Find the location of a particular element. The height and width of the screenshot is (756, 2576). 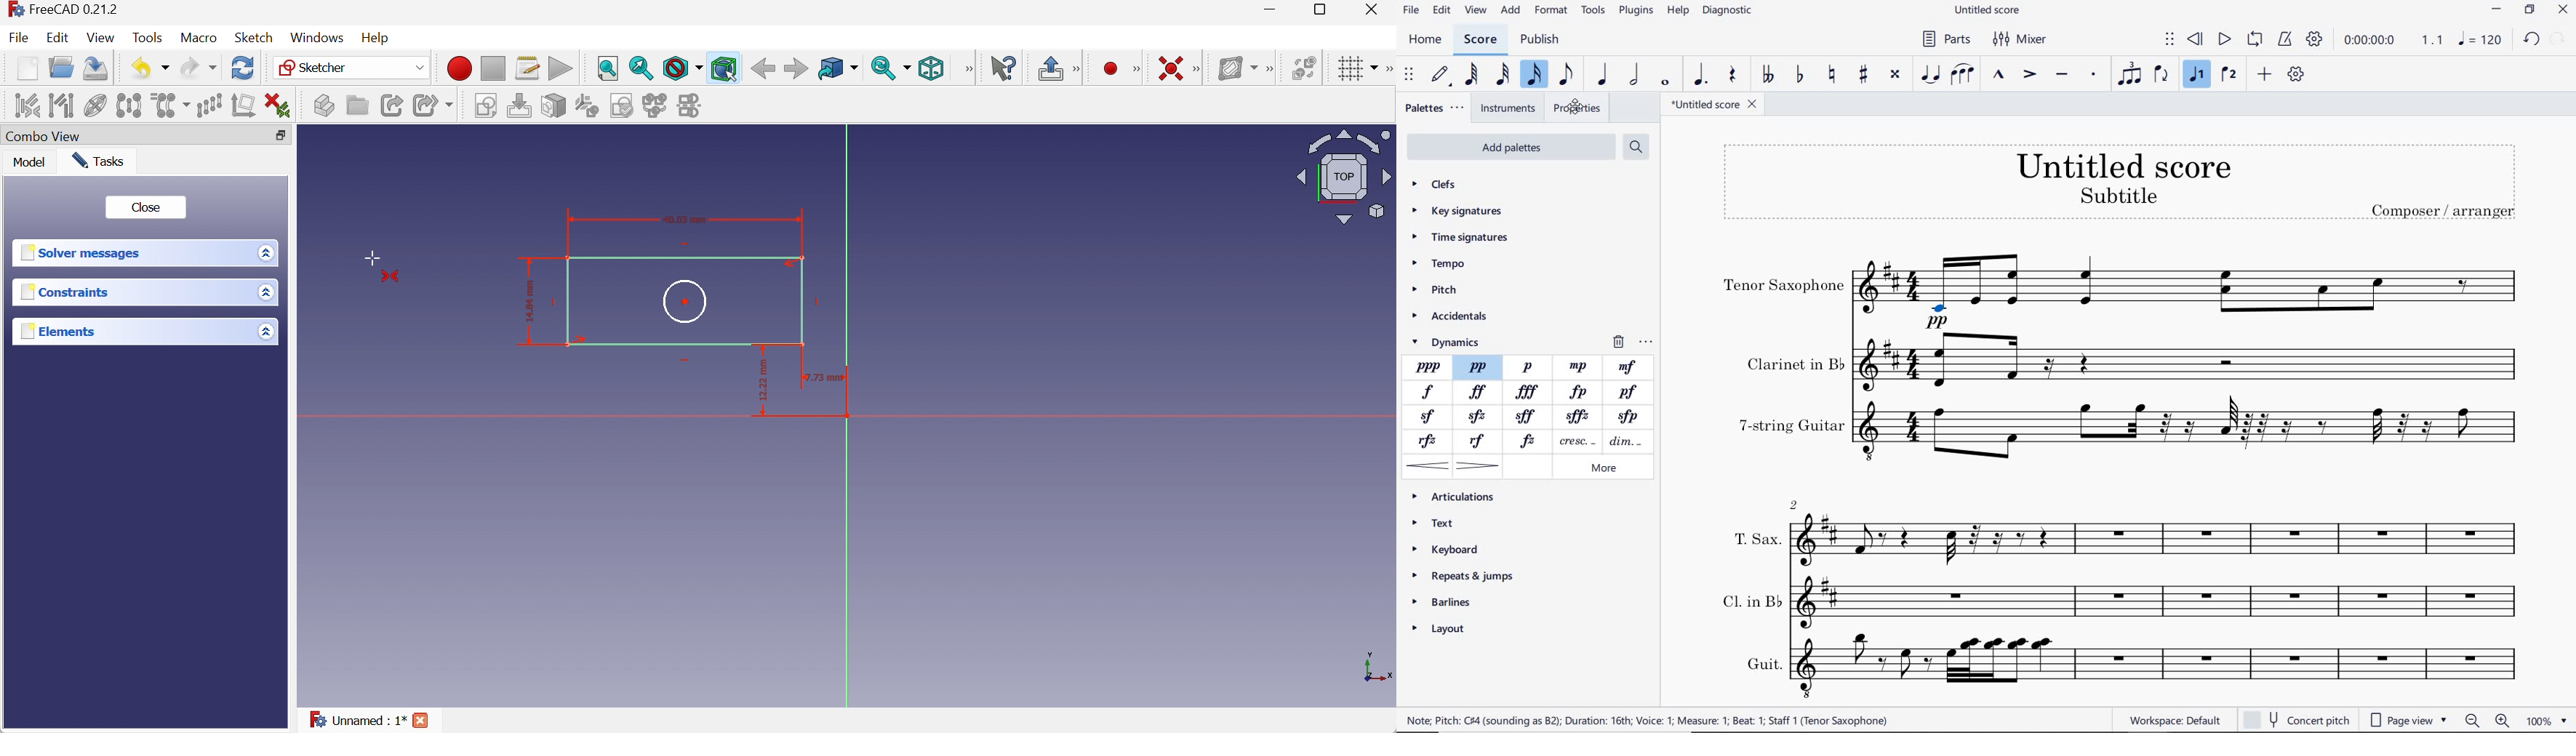

DEFAULT (STEP TIME) is located at coordinates (1442, 77).